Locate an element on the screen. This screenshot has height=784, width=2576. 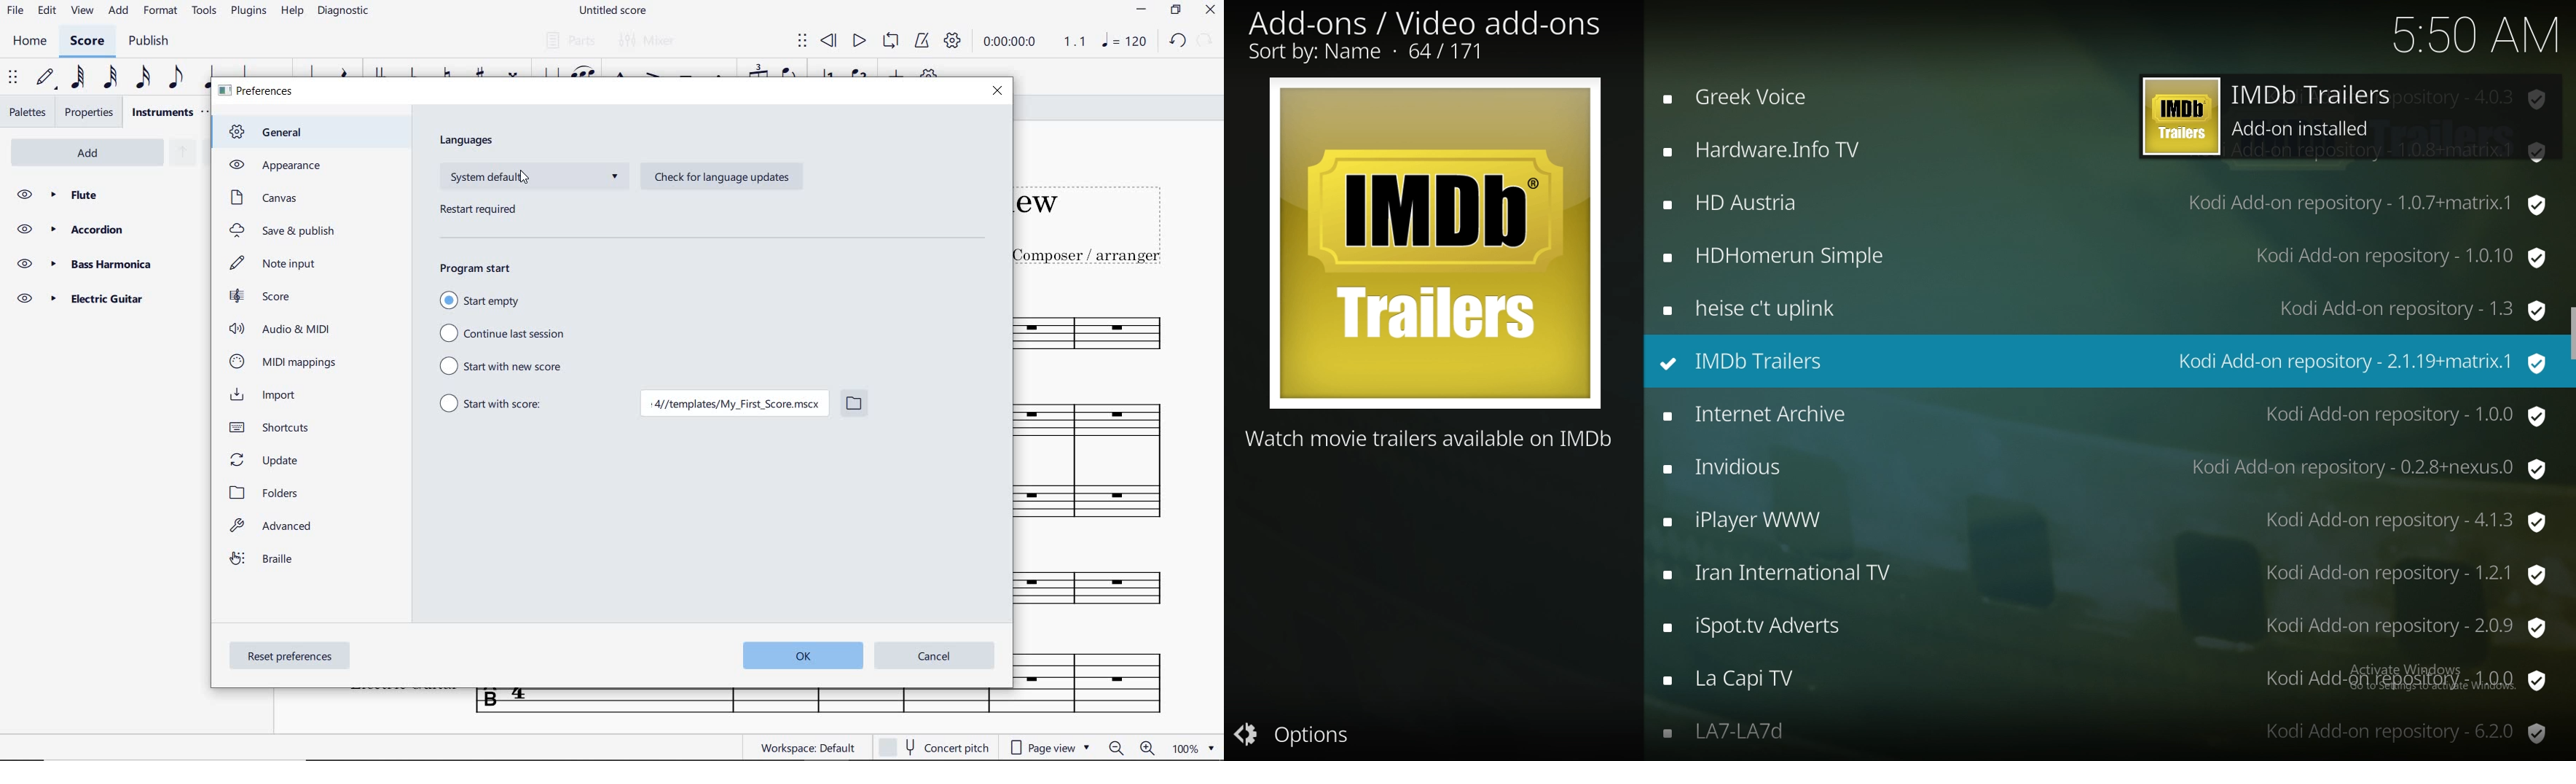
bass harmonica is located at coordinates (104, 264).